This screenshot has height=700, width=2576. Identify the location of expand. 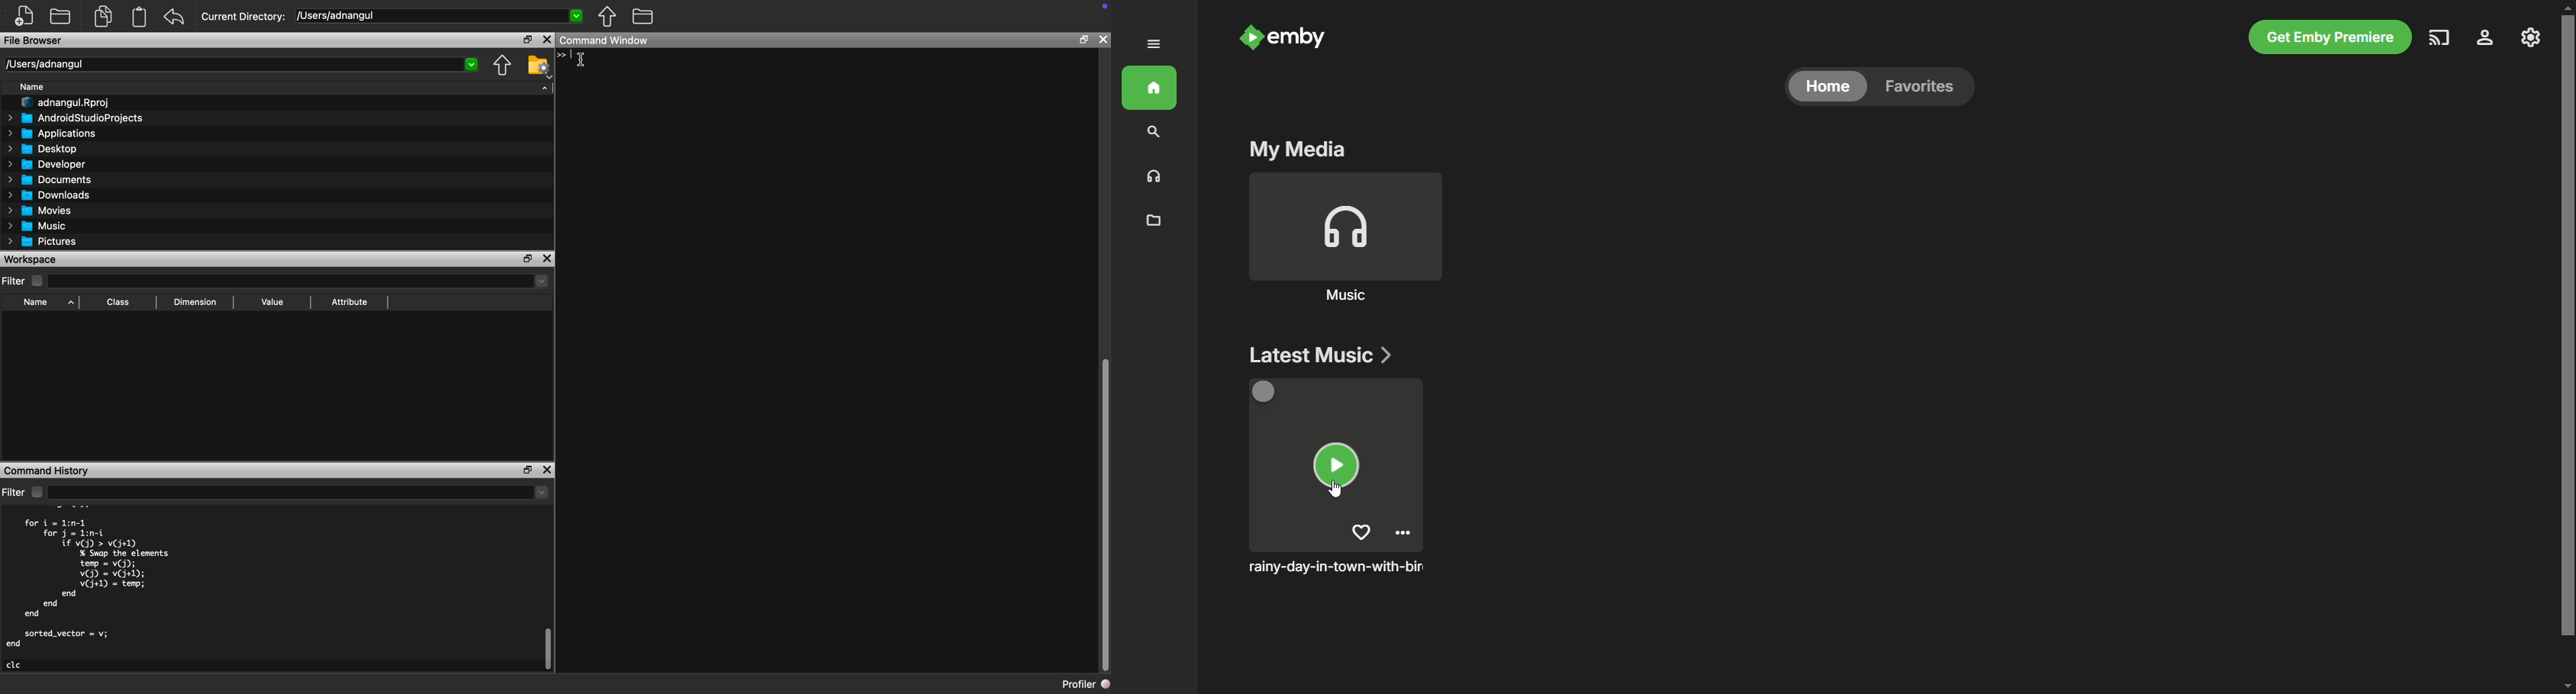
(1158, 47).